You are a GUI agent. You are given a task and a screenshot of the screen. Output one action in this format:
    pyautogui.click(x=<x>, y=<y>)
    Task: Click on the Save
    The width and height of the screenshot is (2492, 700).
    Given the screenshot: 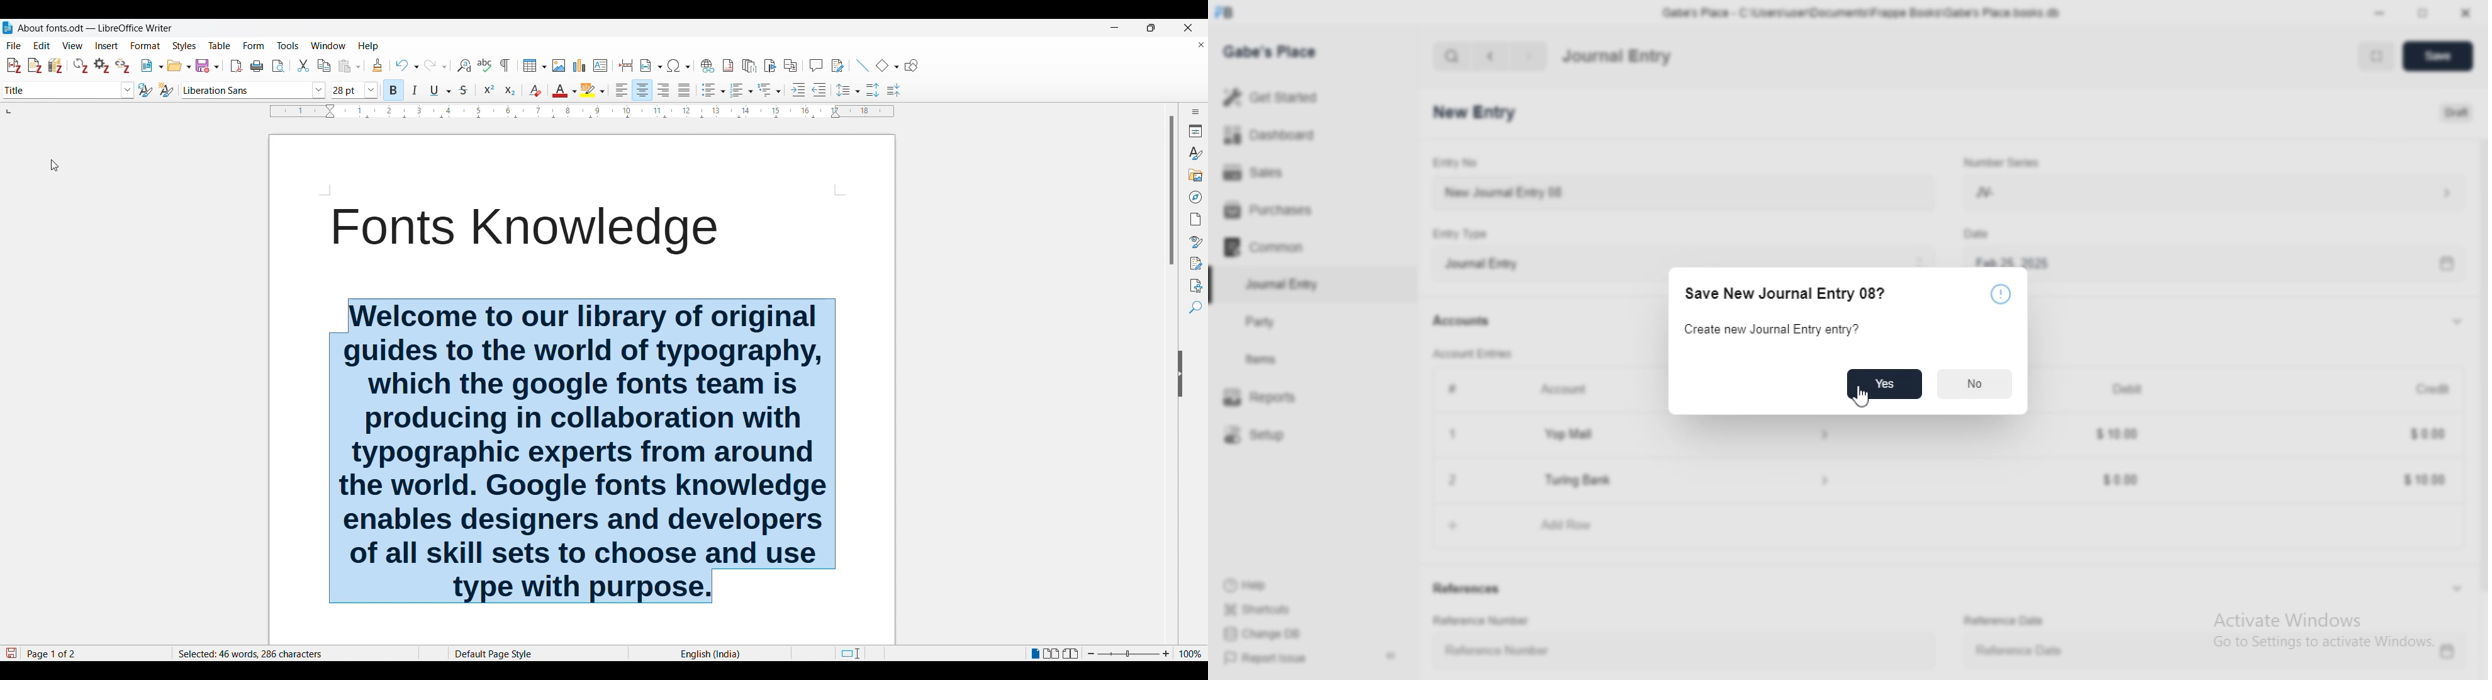 What is the action you would take?
    pyautogui.click(x=208, y=65)
    